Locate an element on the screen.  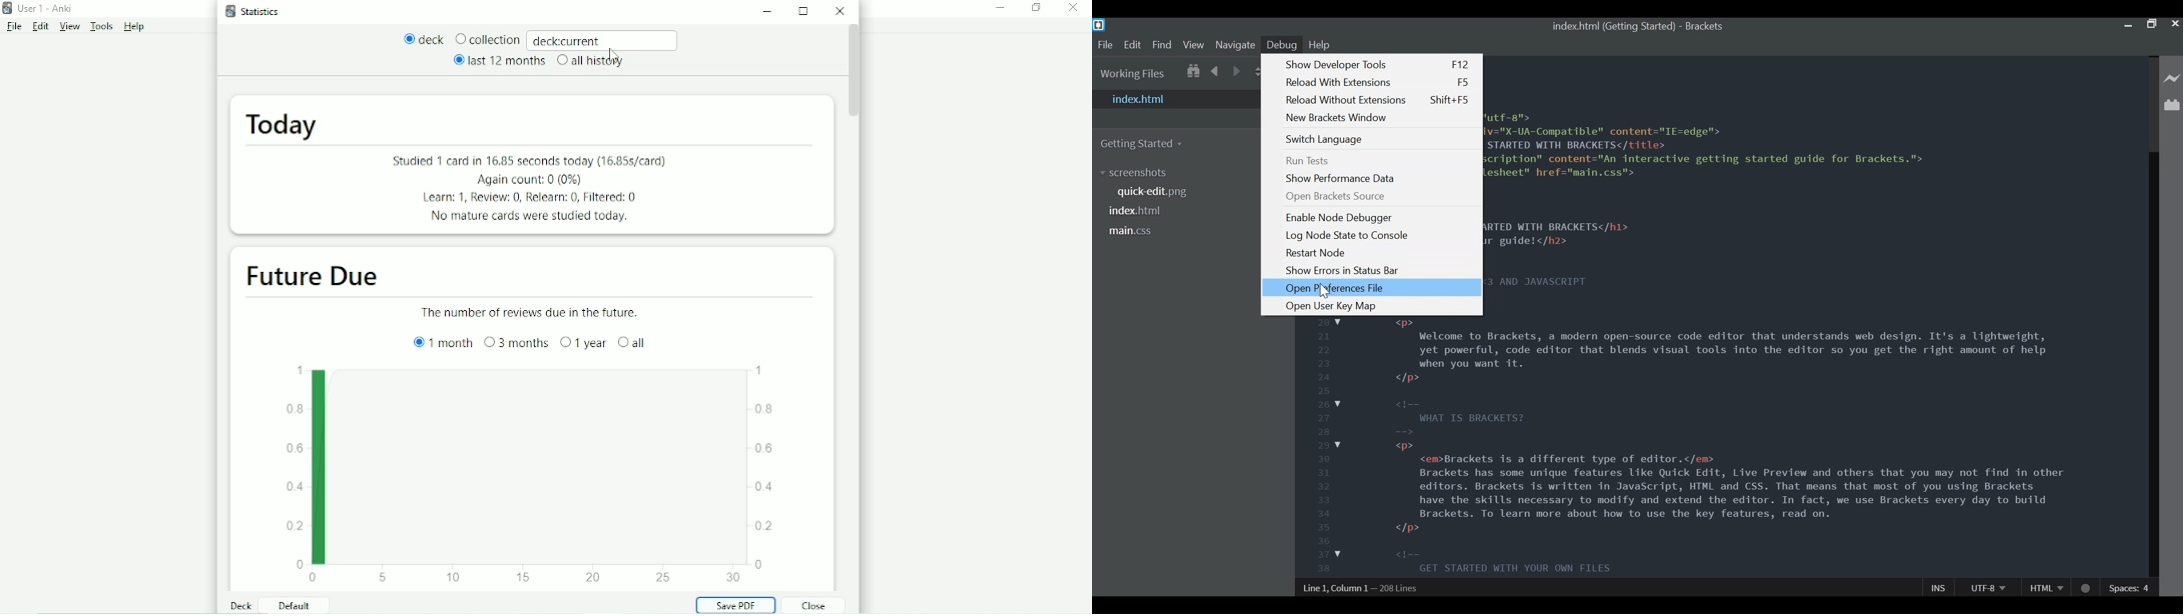
Tools is located at coordinates (98, 27).